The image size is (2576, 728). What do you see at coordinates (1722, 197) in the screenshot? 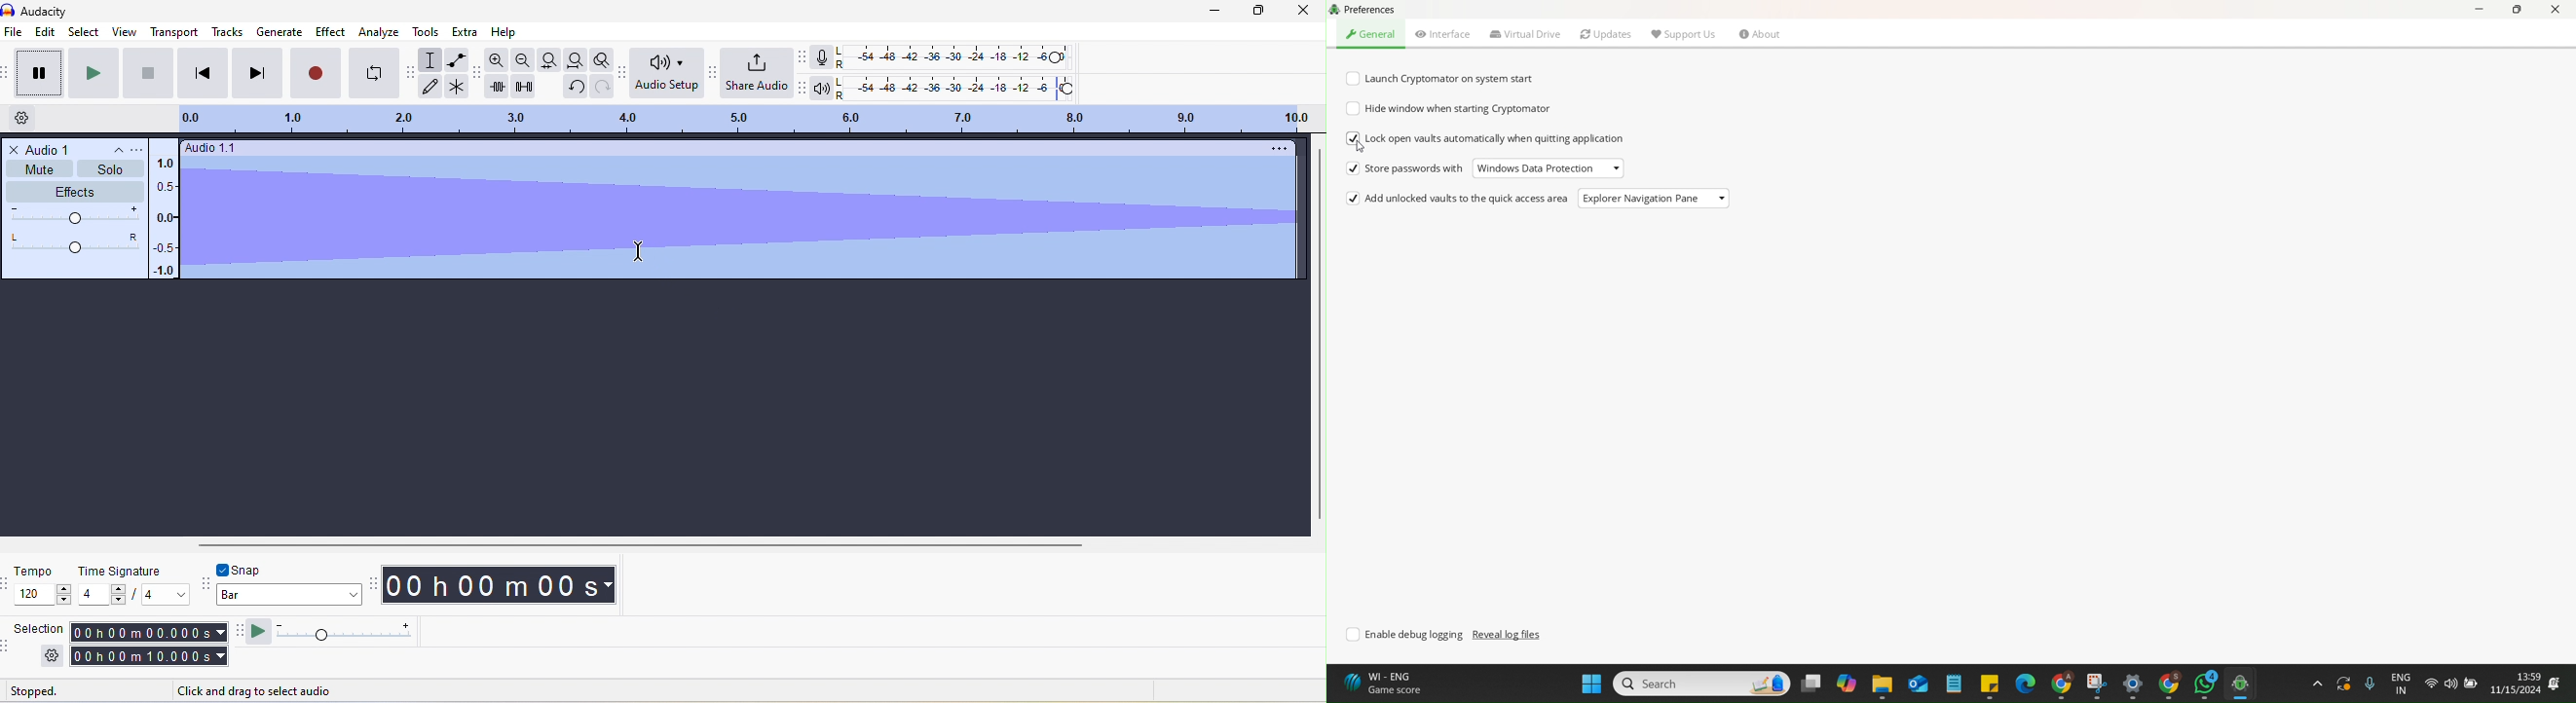
I see `Drop Down` at bounding box center [1722, 197].